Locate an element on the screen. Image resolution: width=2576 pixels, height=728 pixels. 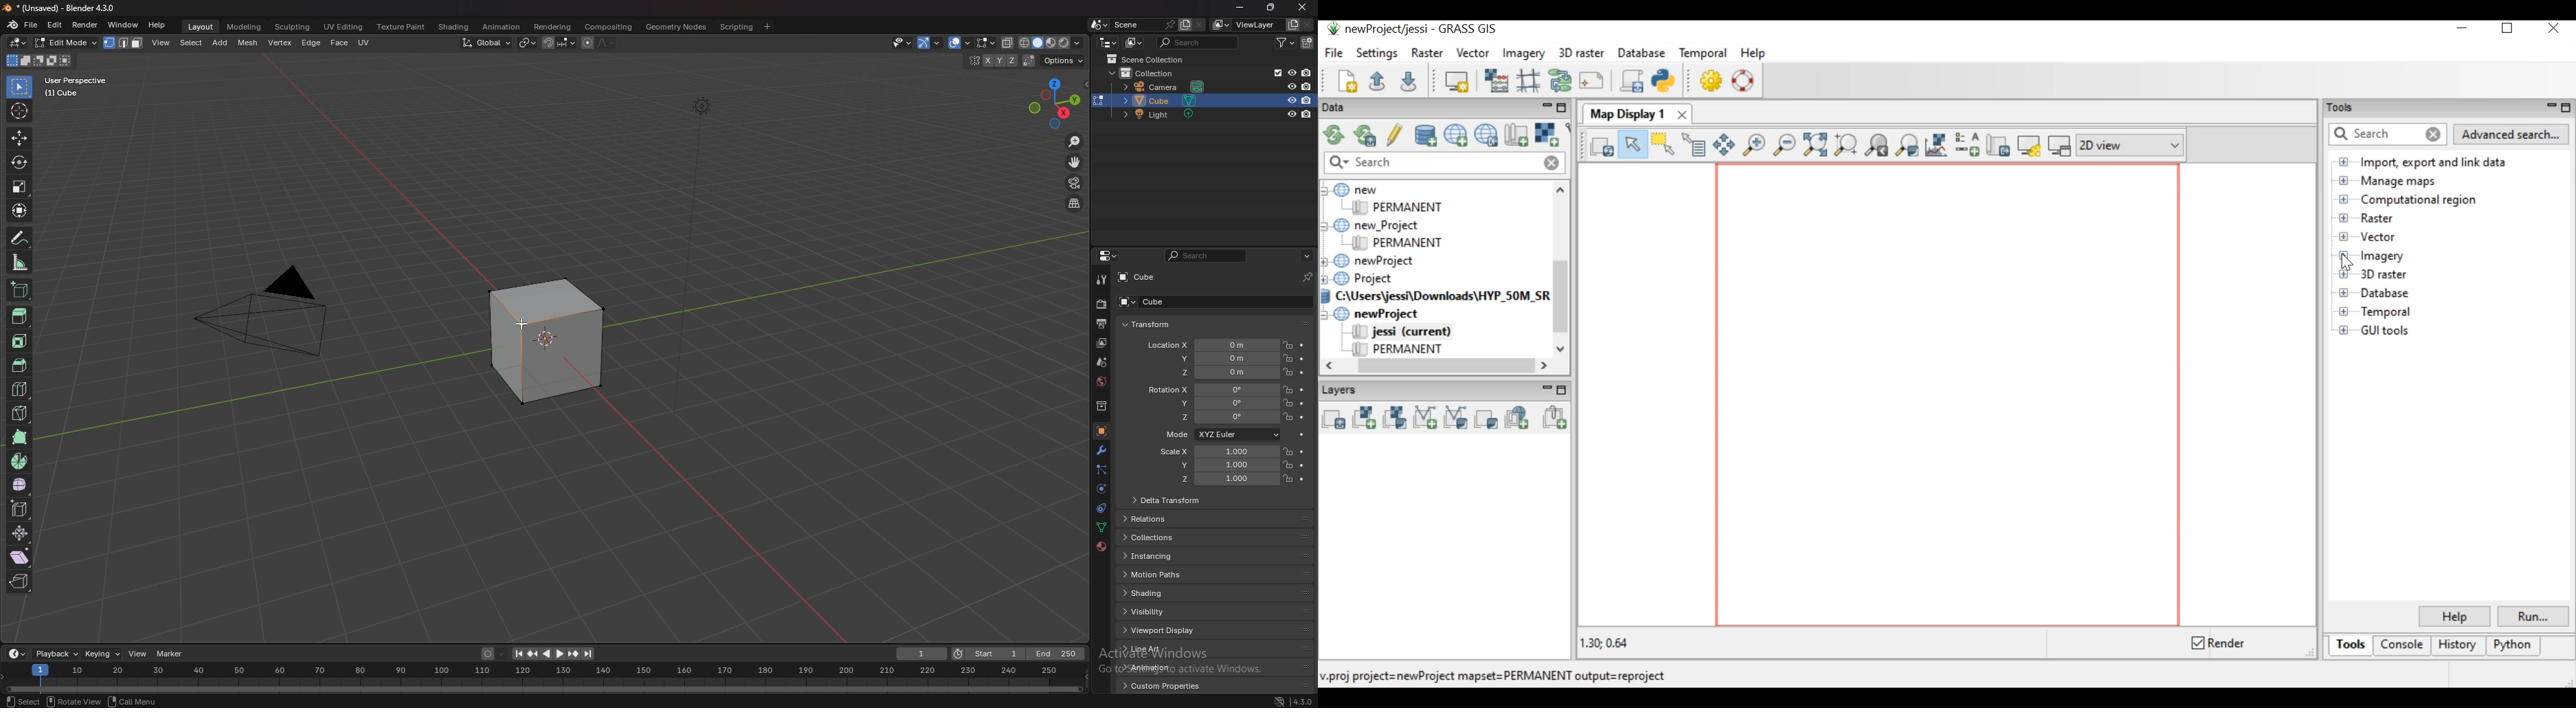
animate property is located at coordinates (1302, 403).